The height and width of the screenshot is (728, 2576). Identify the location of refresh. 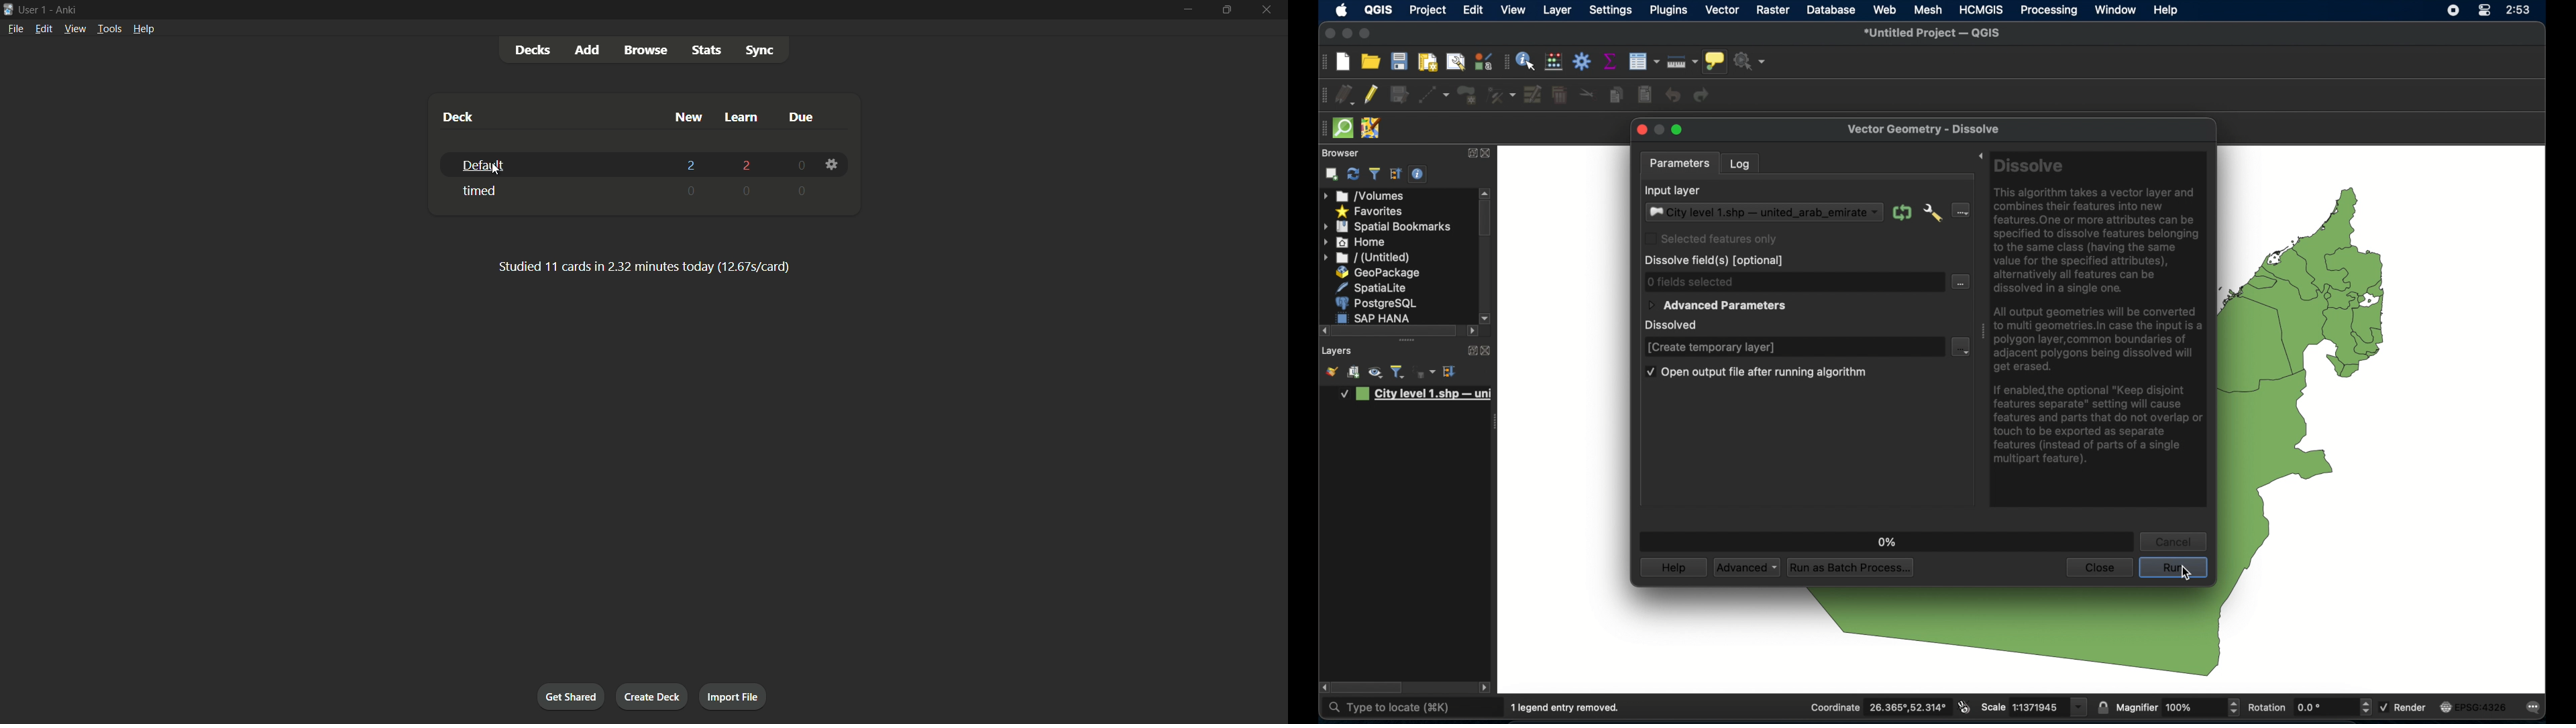
(1352, 174).